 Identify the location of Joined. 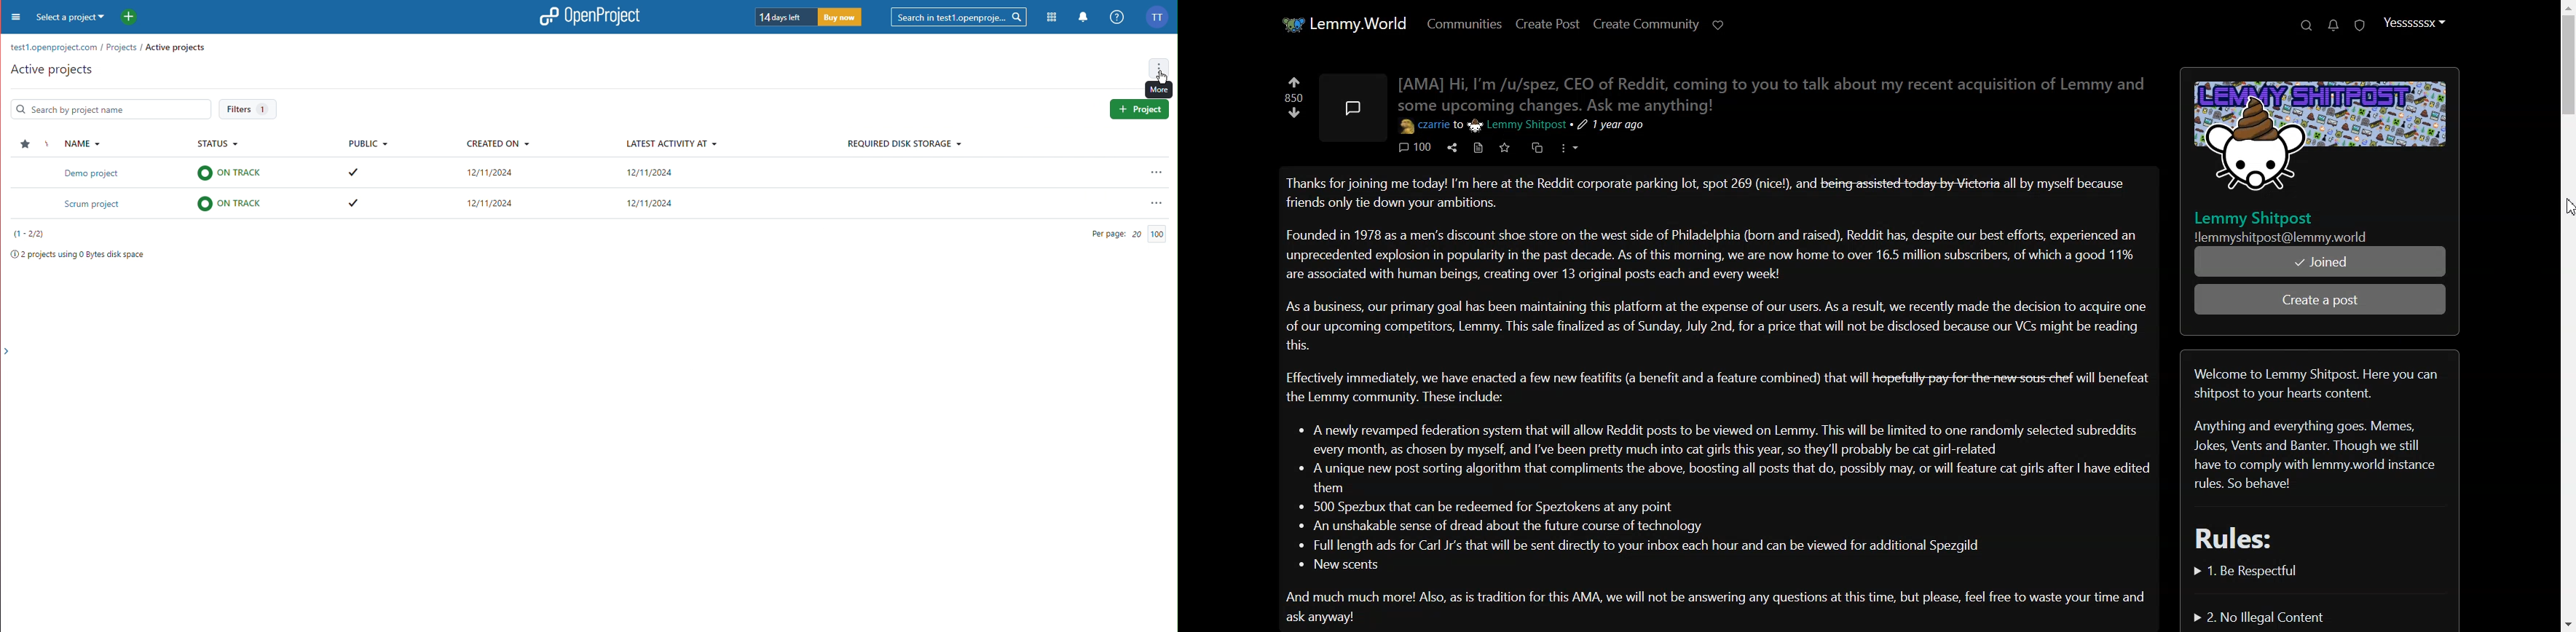
(2321, 263).